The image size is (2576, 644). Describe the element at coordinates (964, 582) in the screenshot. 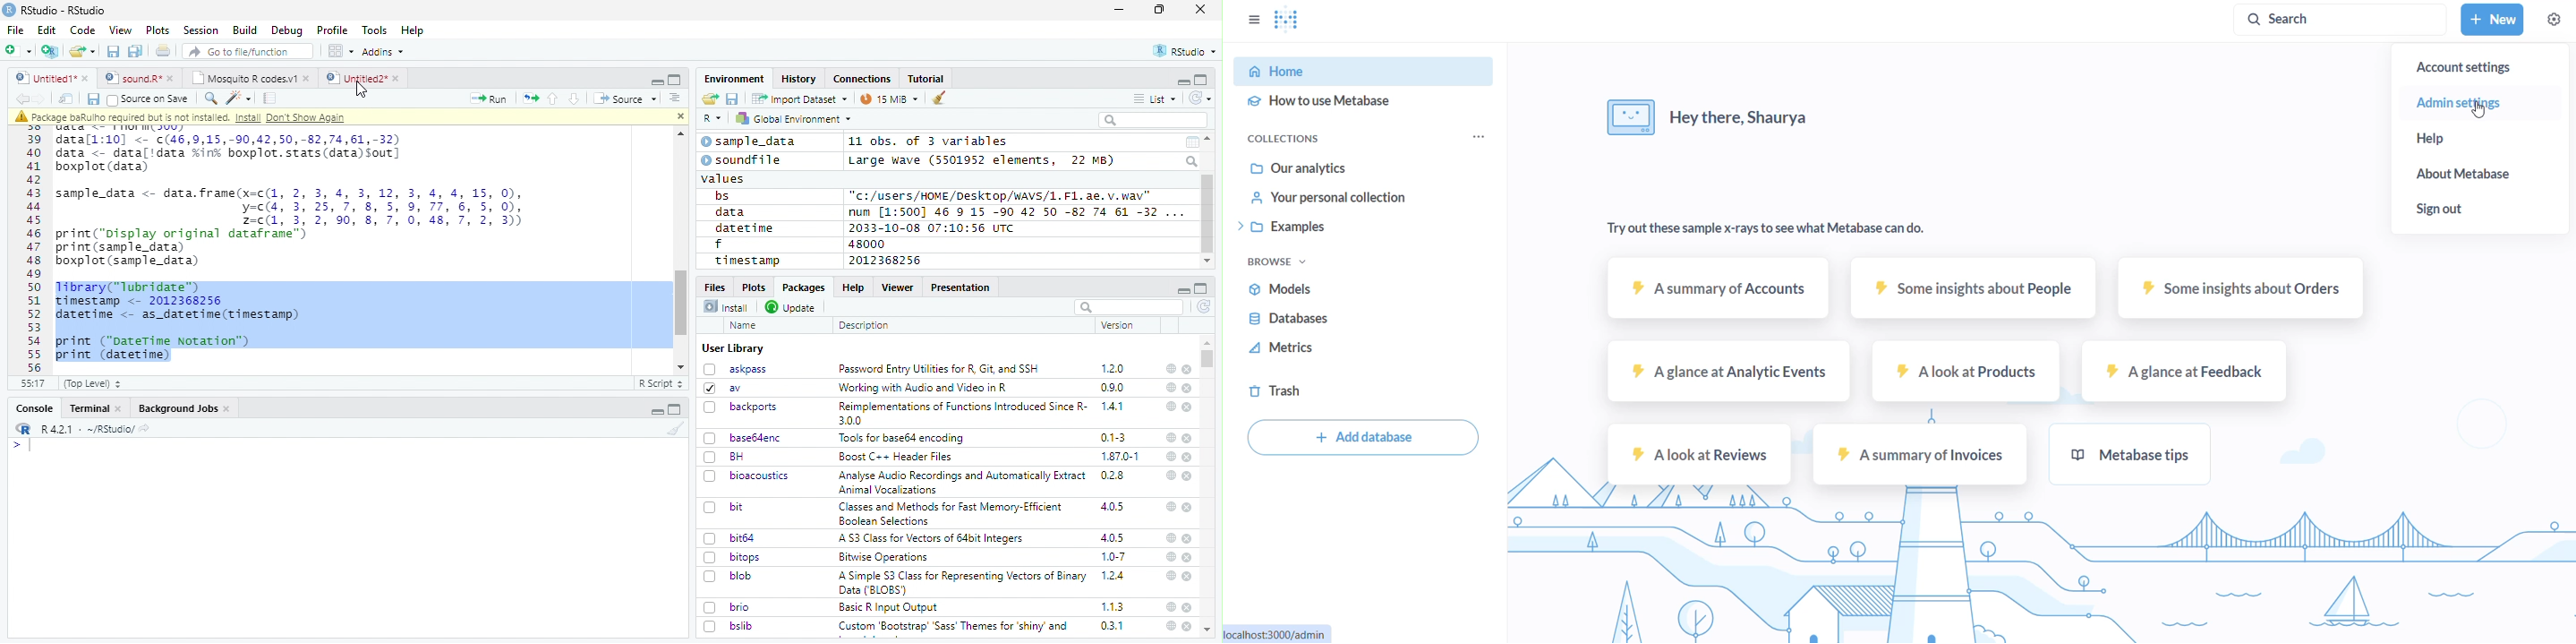

I see `A Simple S3 Class for Representing Vectors of Binary
Data (BLOBS)` at that location.